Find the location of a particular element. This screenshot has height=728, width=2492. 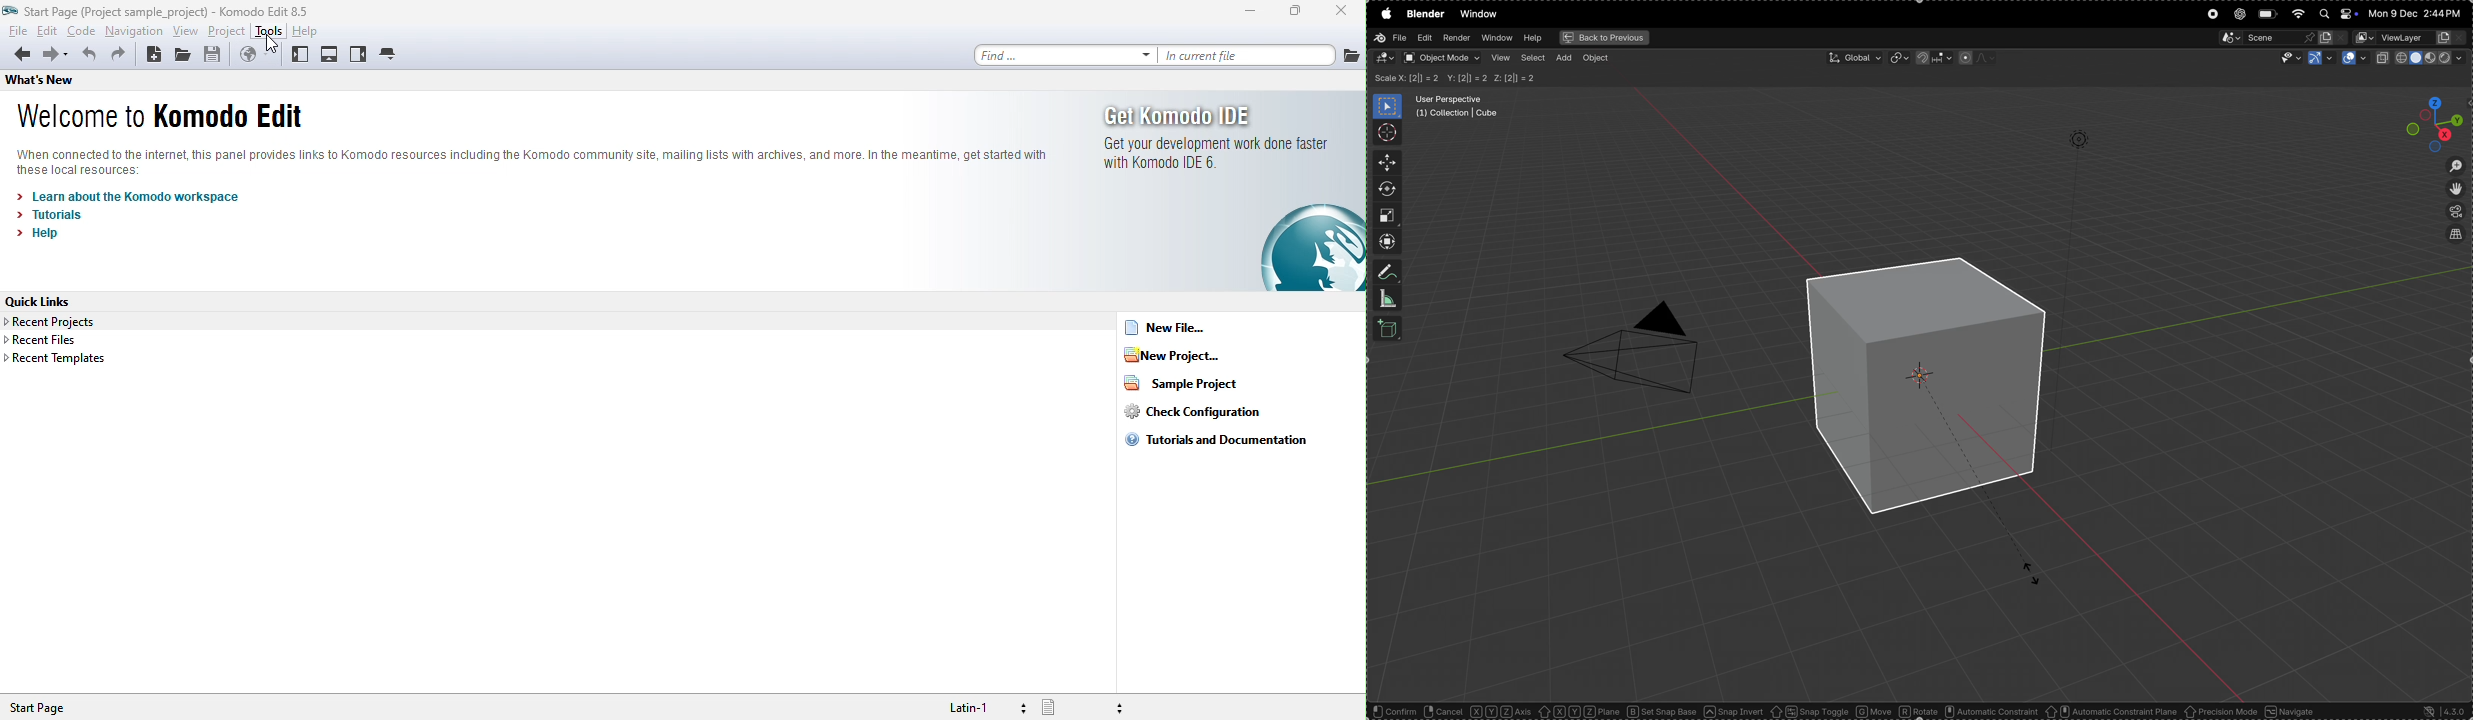

new project is located at coordinates (1194, 358).